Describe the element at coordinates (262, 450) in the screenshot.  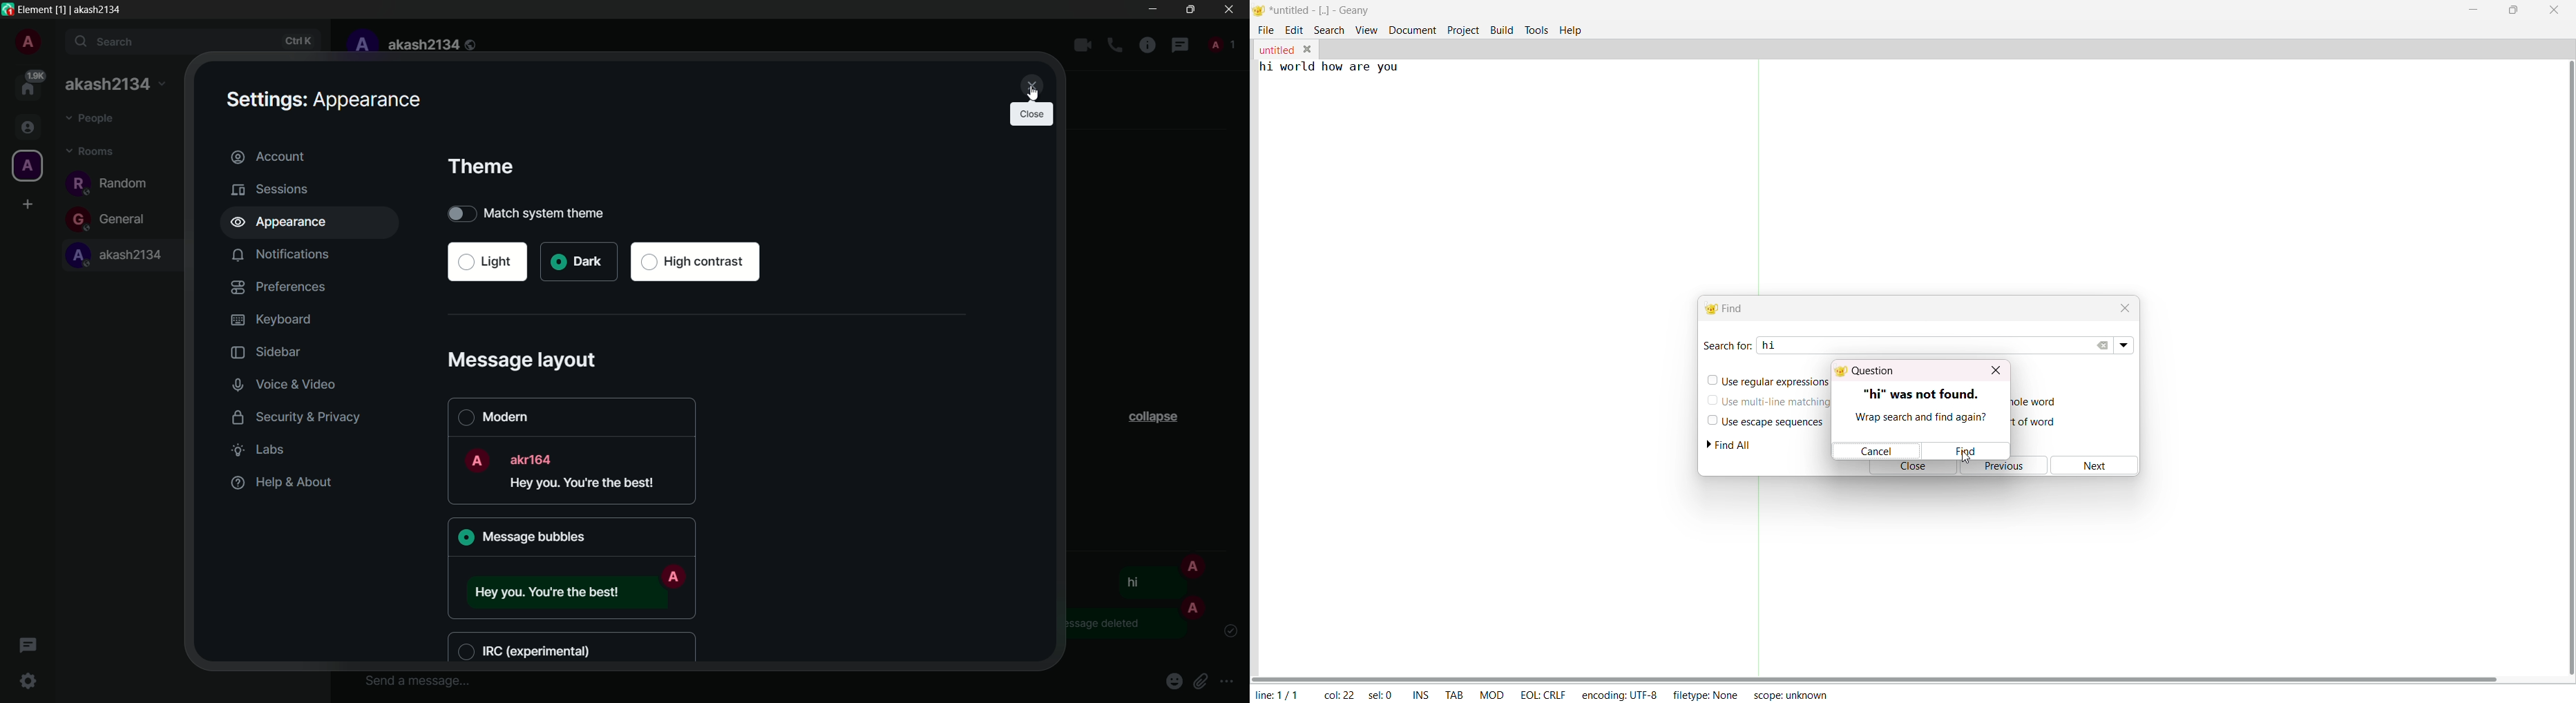
I see `labs` at that location.